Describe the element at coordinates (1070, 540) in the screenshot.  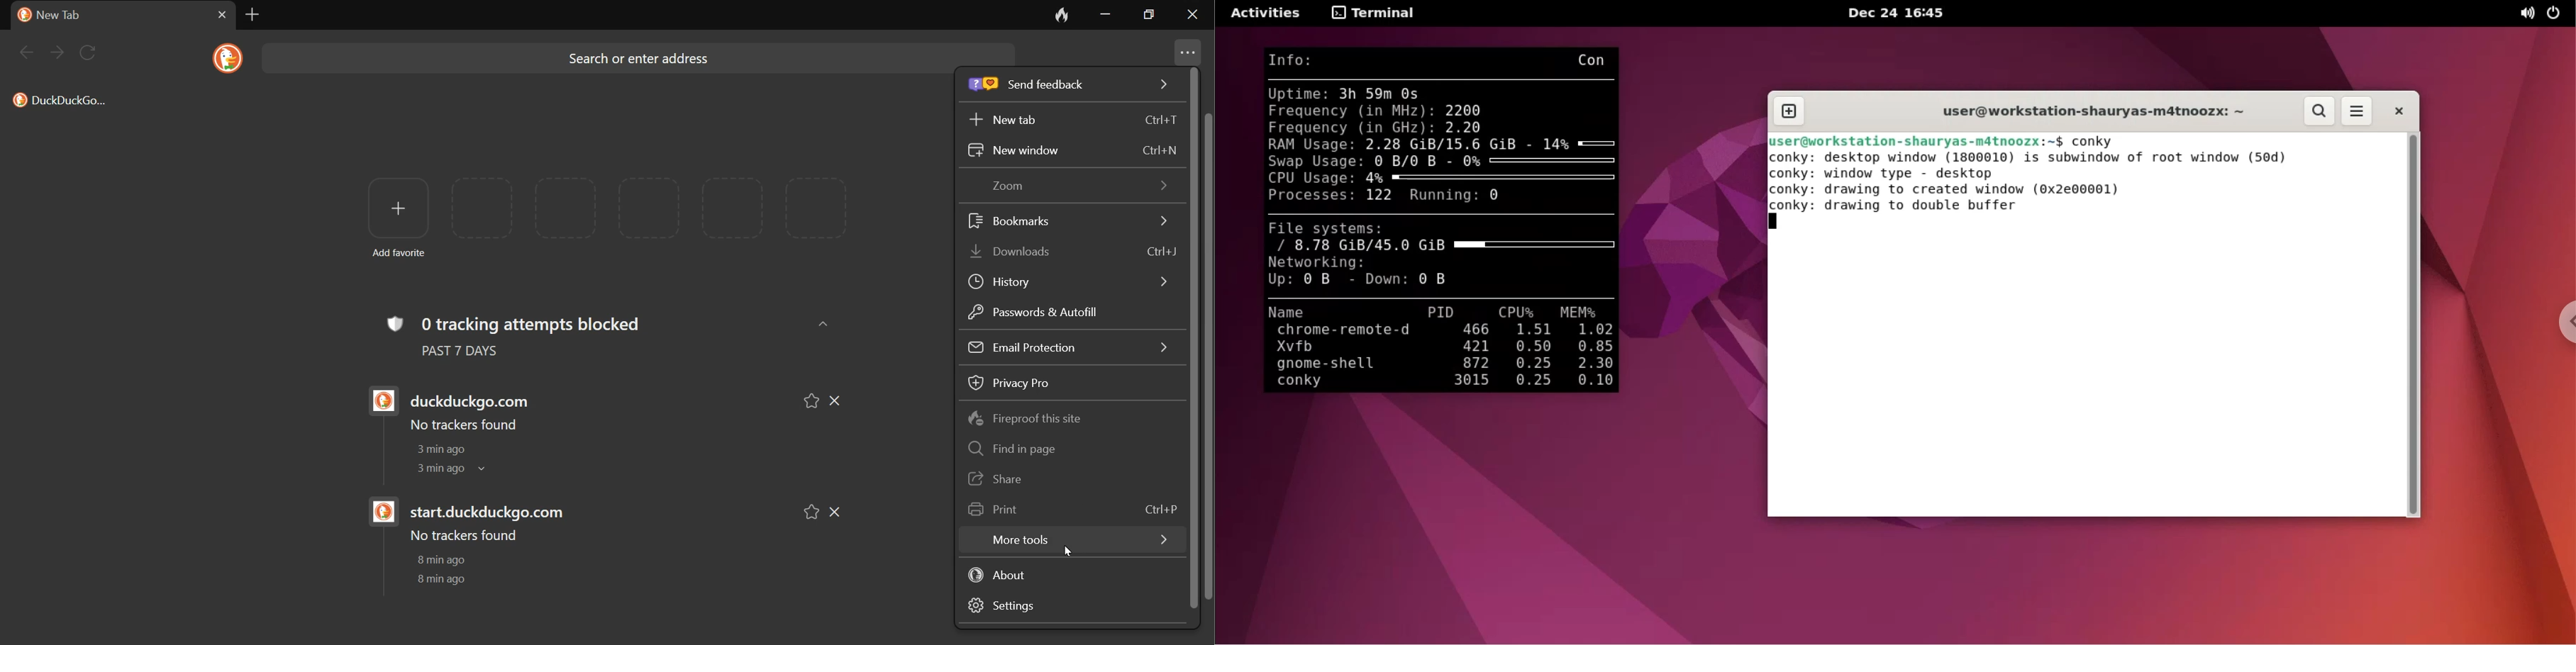
I see `more  tools` at that location.